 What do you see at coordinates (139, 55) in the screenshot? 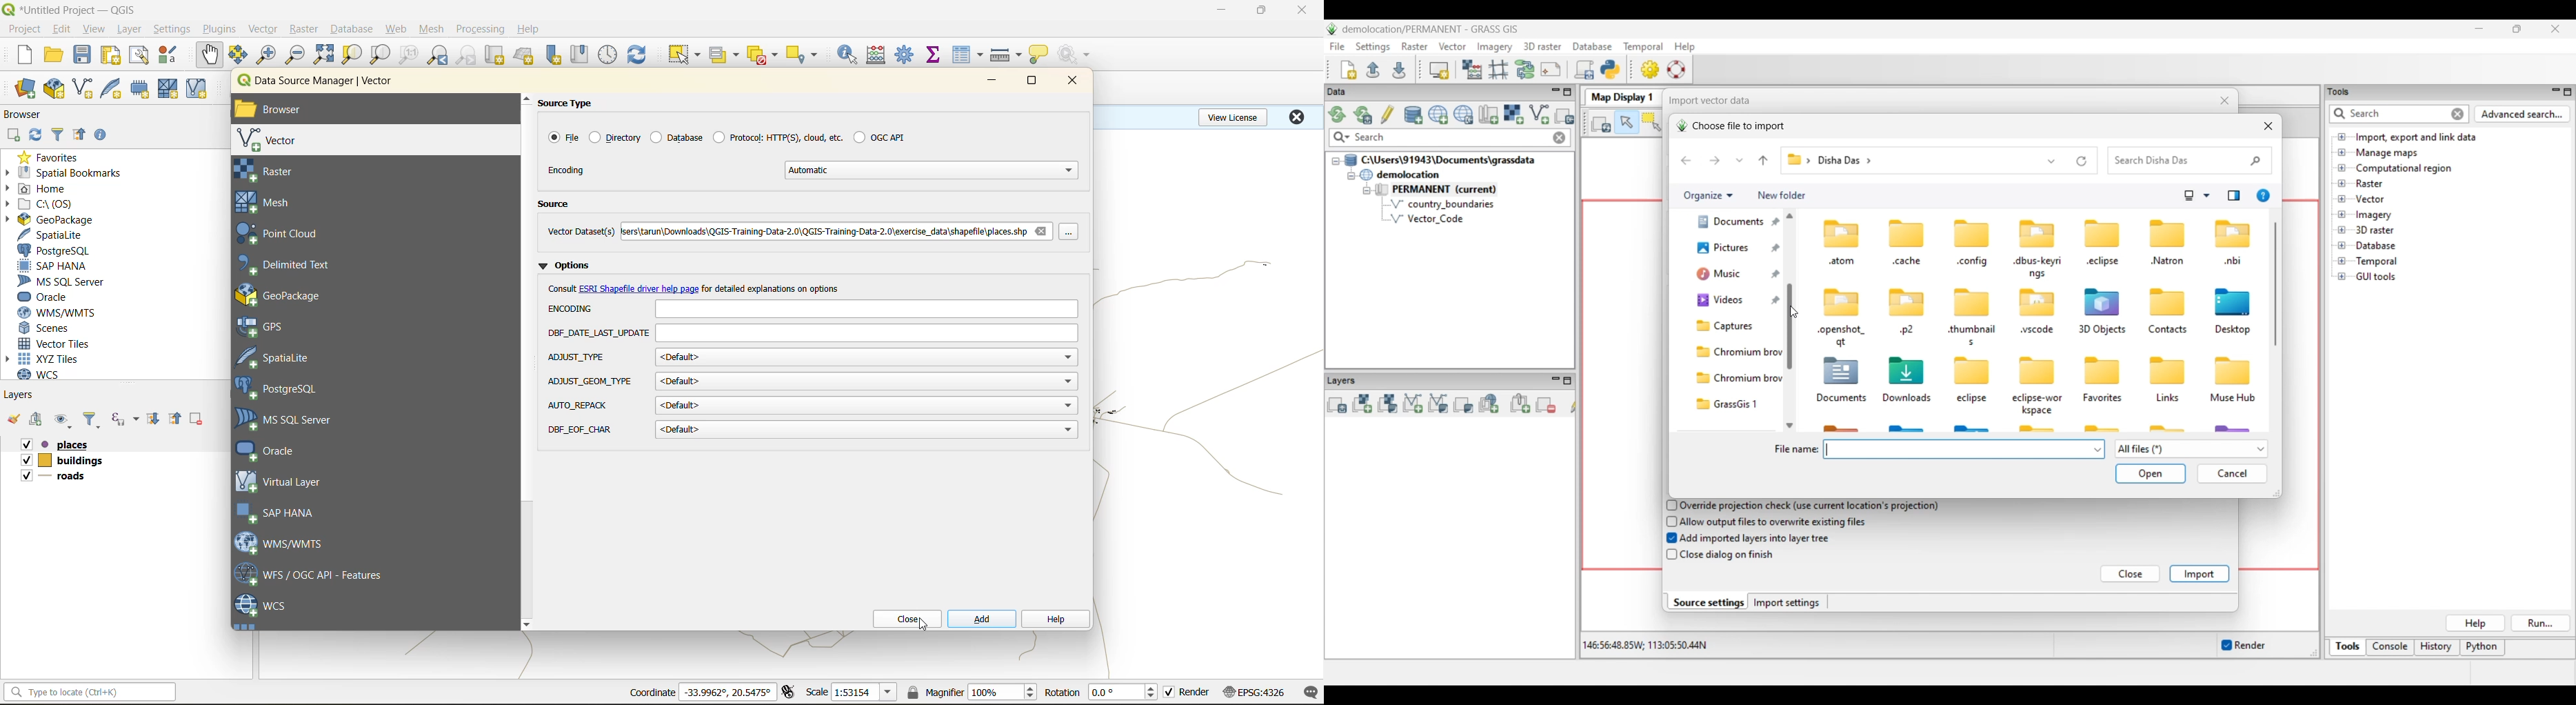
I see `show layout` at bounding box center [139, 55].